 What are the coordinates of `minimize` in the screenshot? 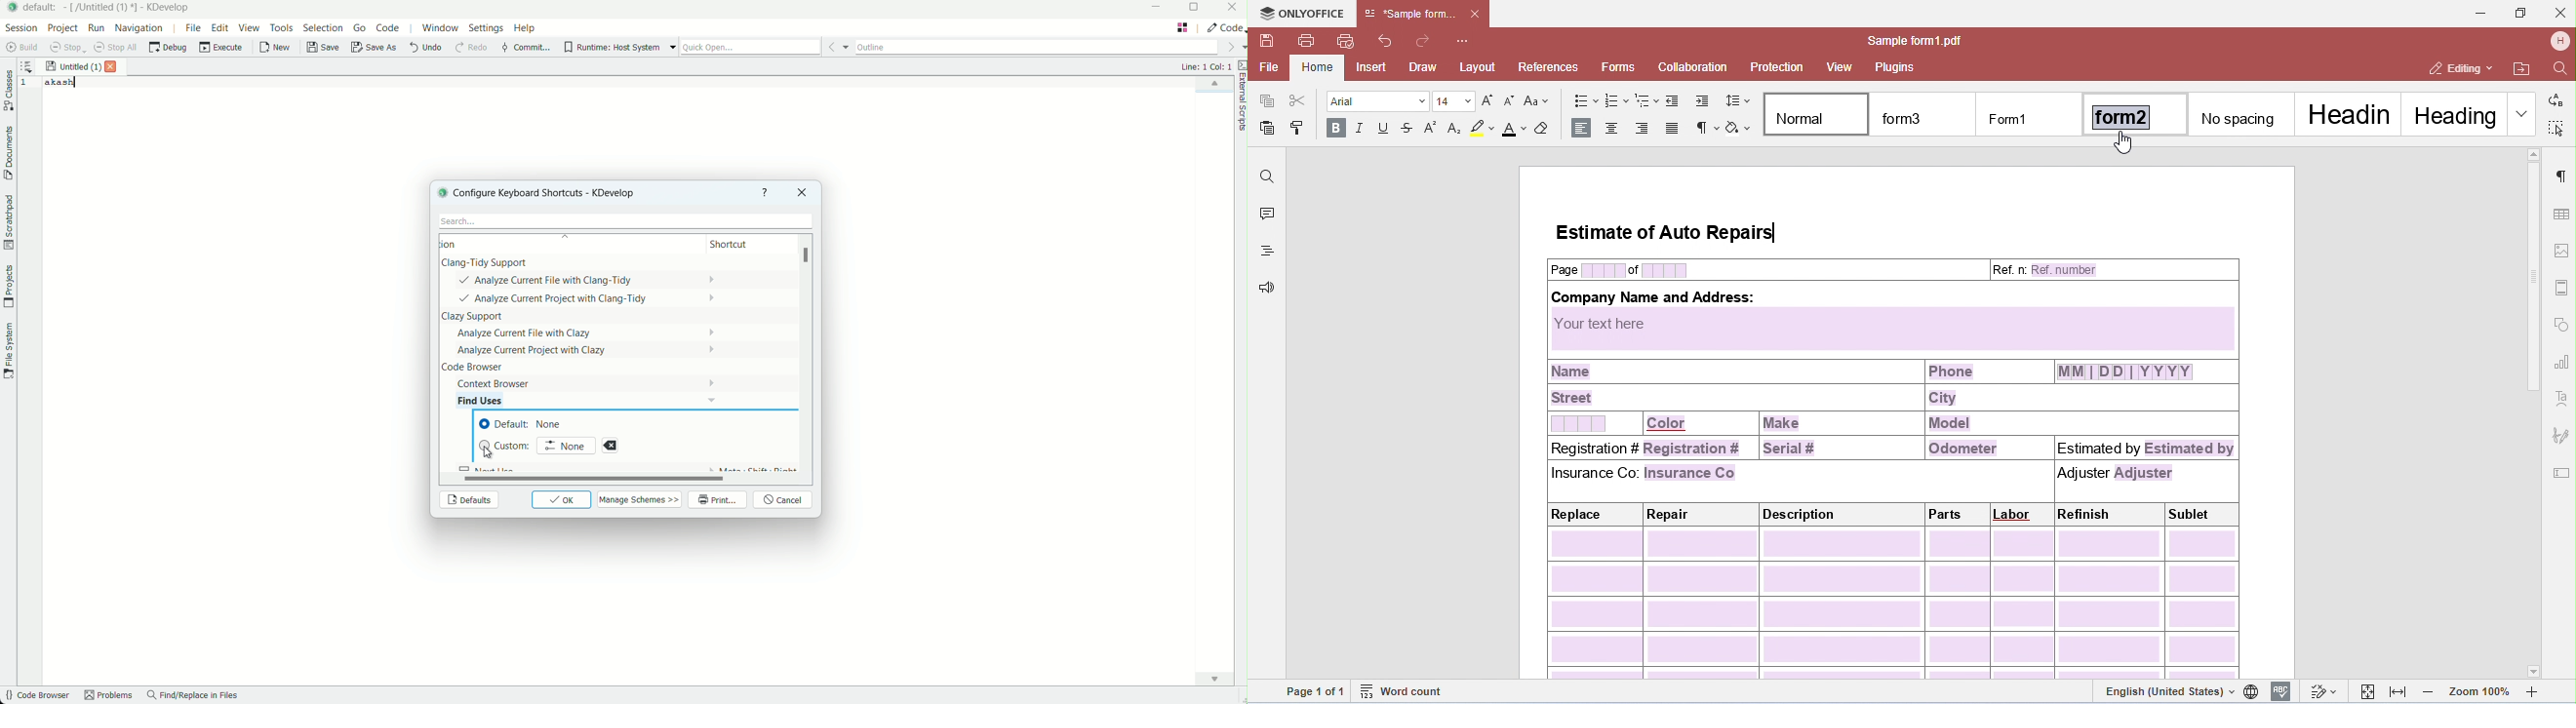 It's located at (1157, 8).